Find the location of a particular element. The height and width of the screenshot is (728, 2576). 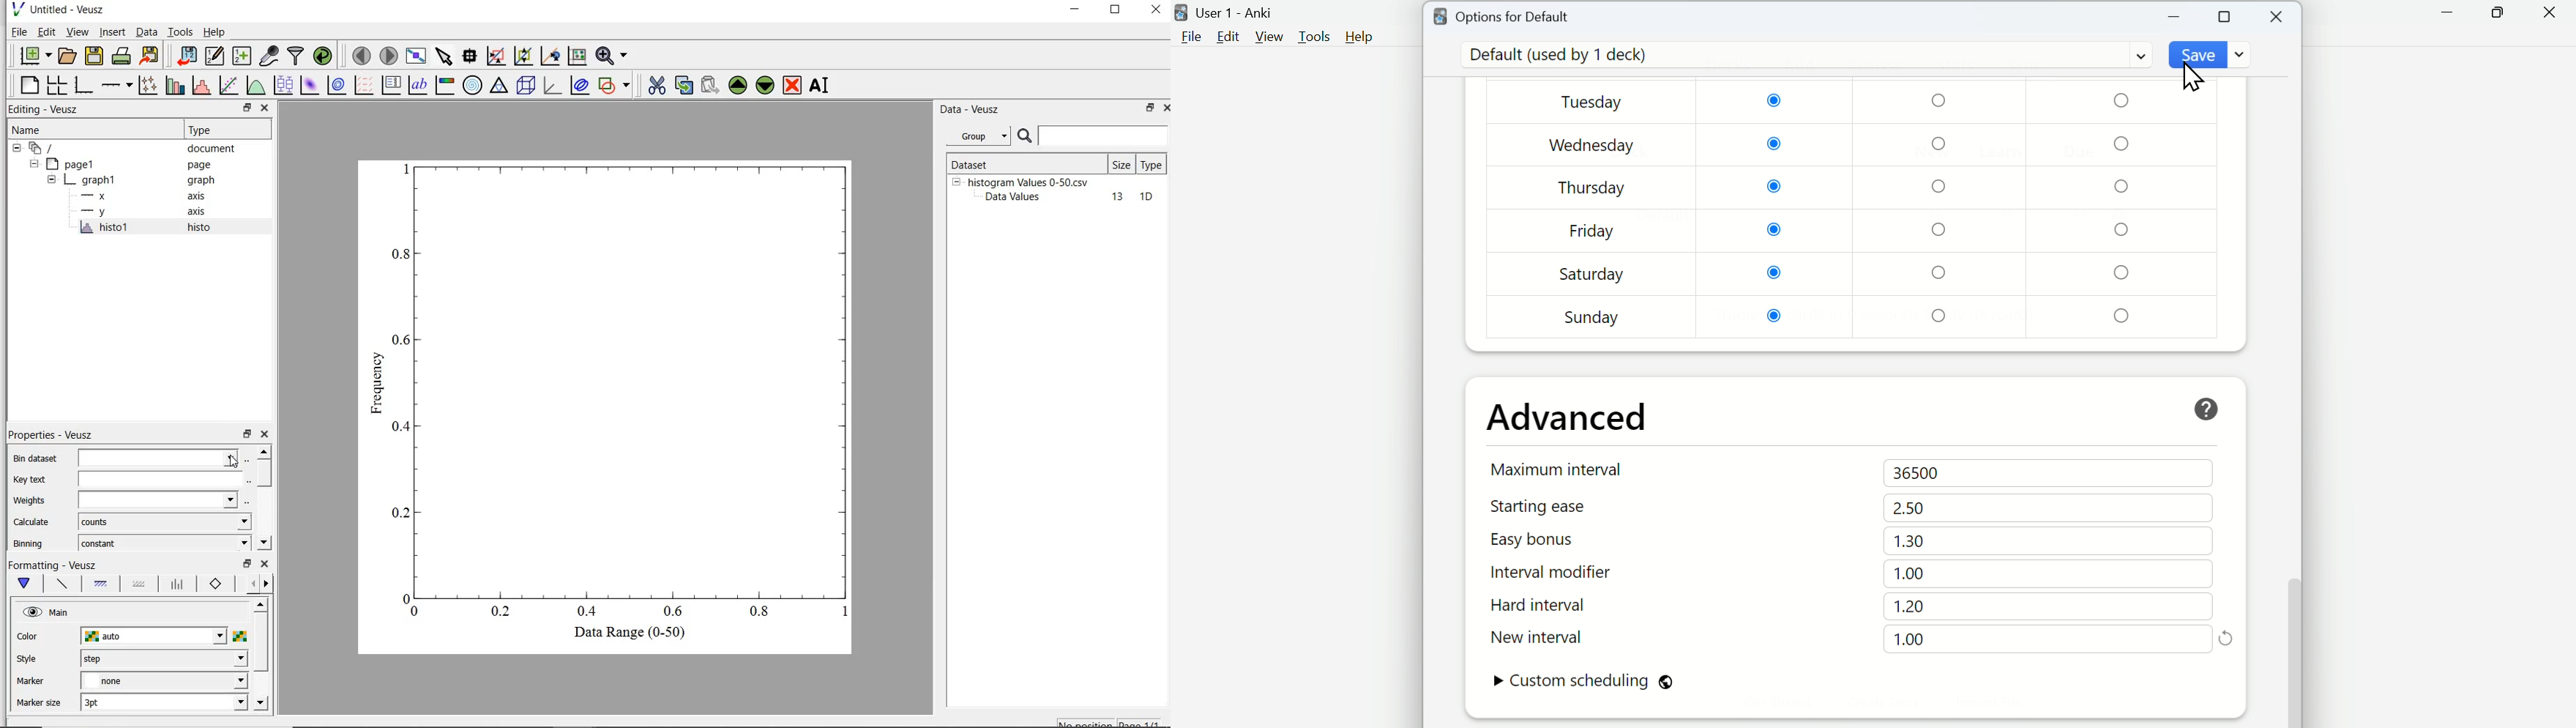

step is located at coordinates (163, 658).